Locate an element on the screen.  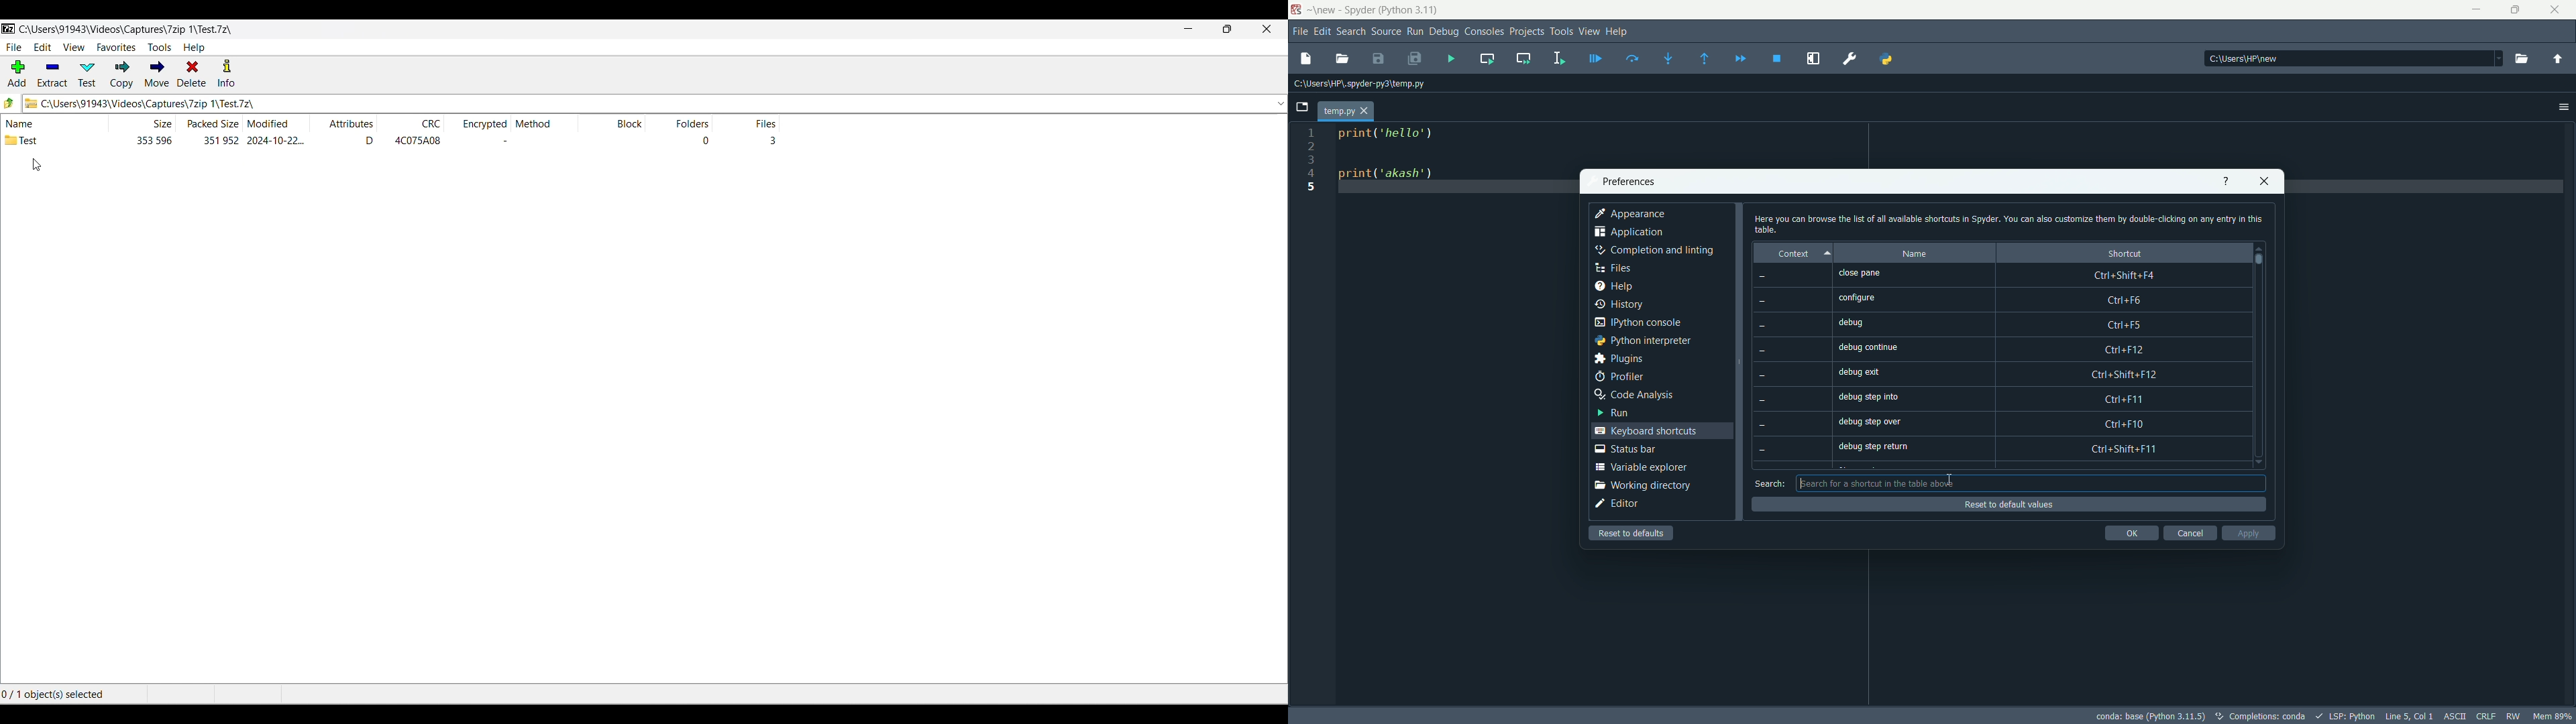
plugins is located at coordinates (1620, 359).